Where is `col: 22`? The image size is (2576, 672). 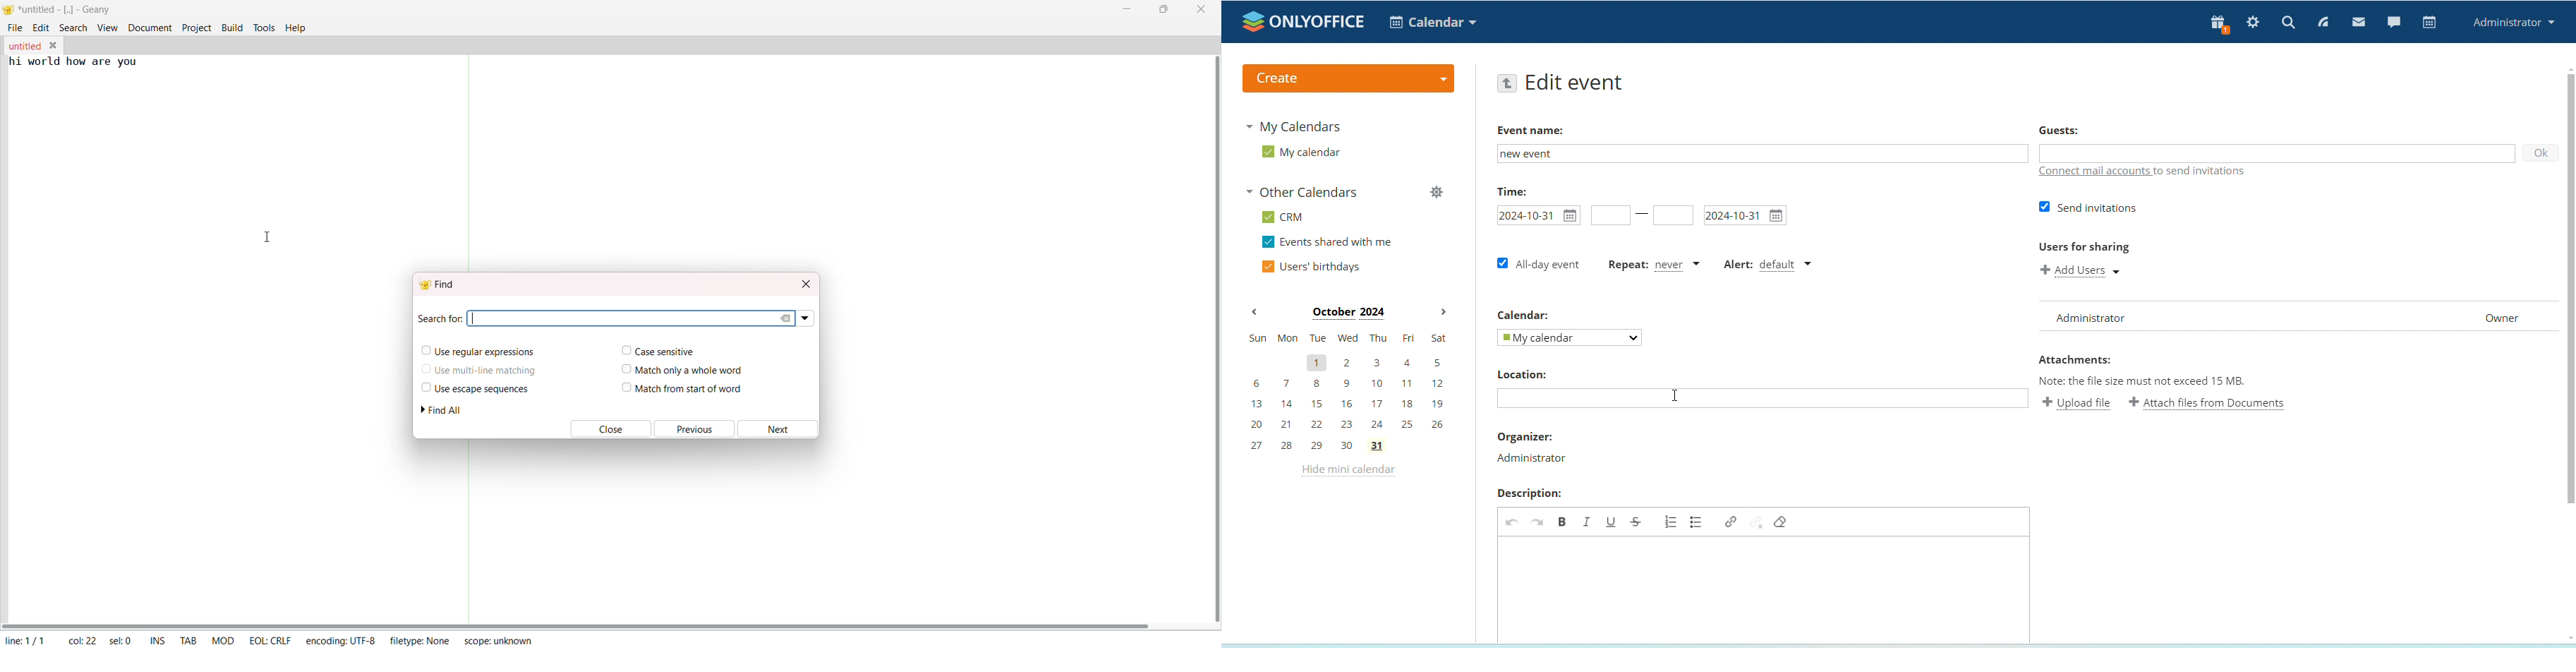
col: 22 is located at coordinates (82, 640).